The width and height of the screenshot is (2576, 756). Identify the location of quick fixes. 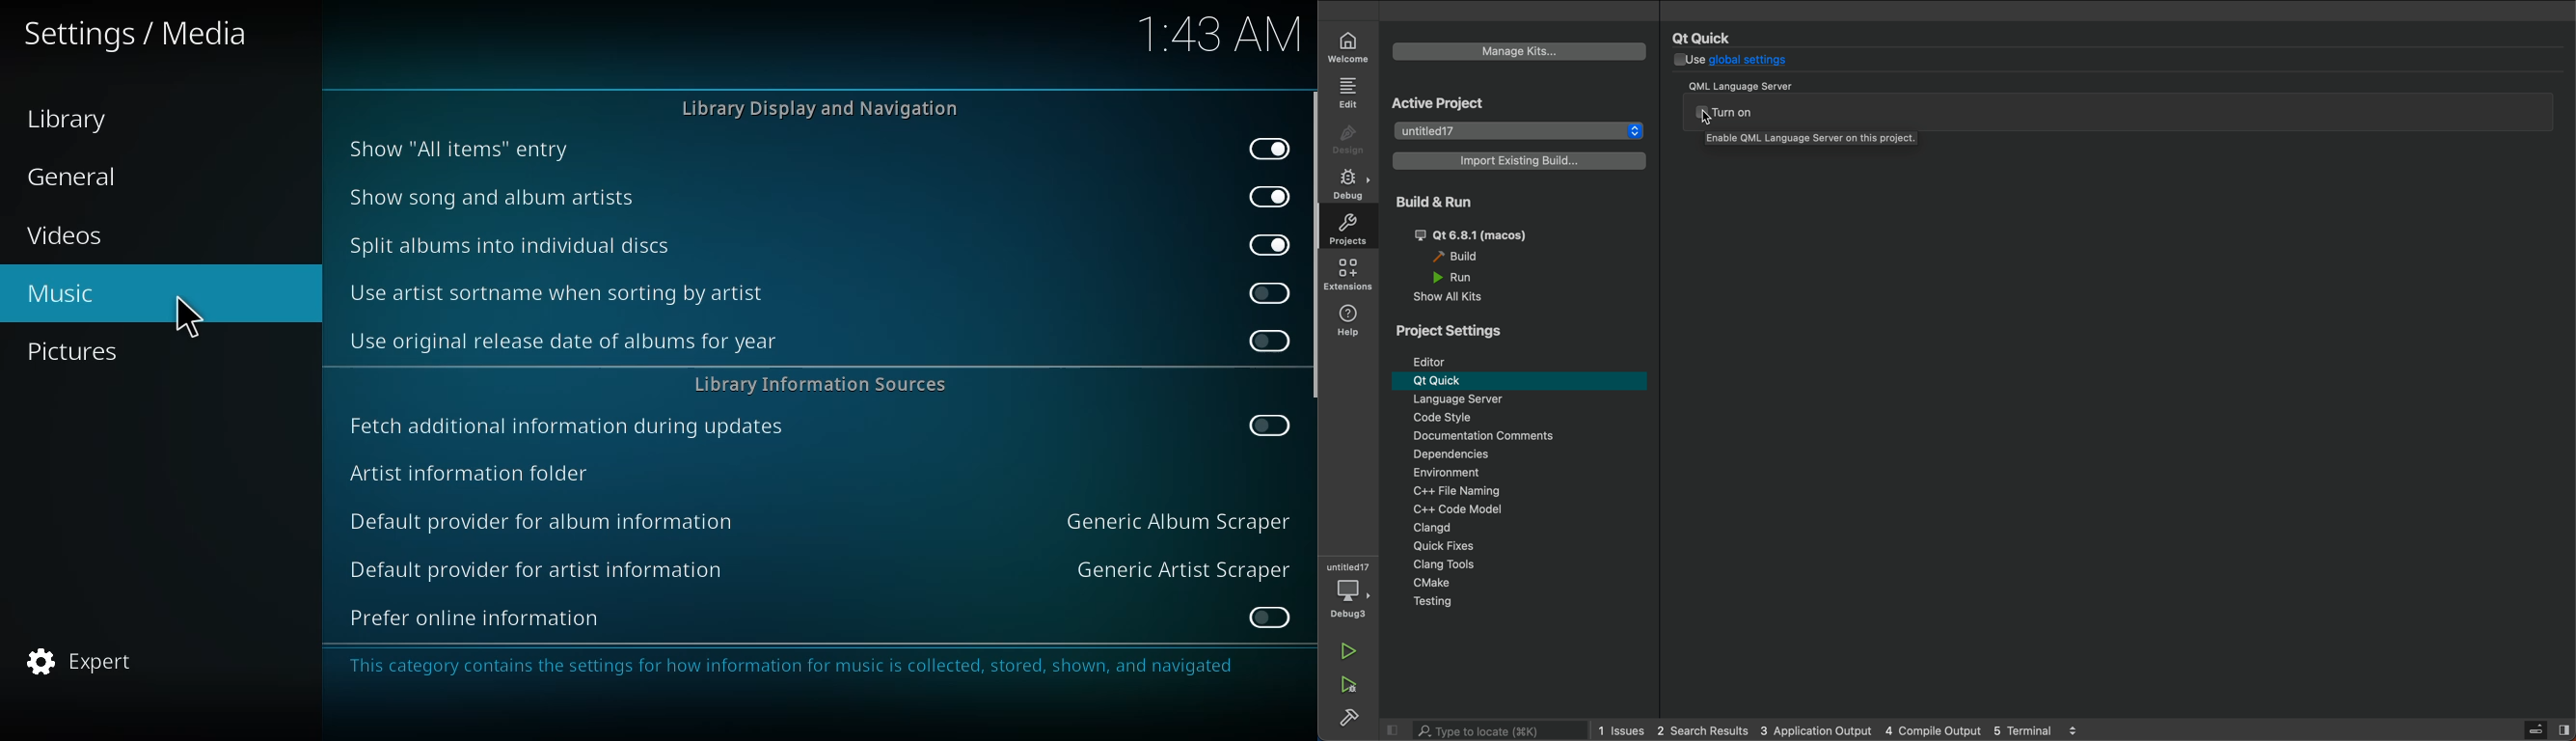
(1522, 545).